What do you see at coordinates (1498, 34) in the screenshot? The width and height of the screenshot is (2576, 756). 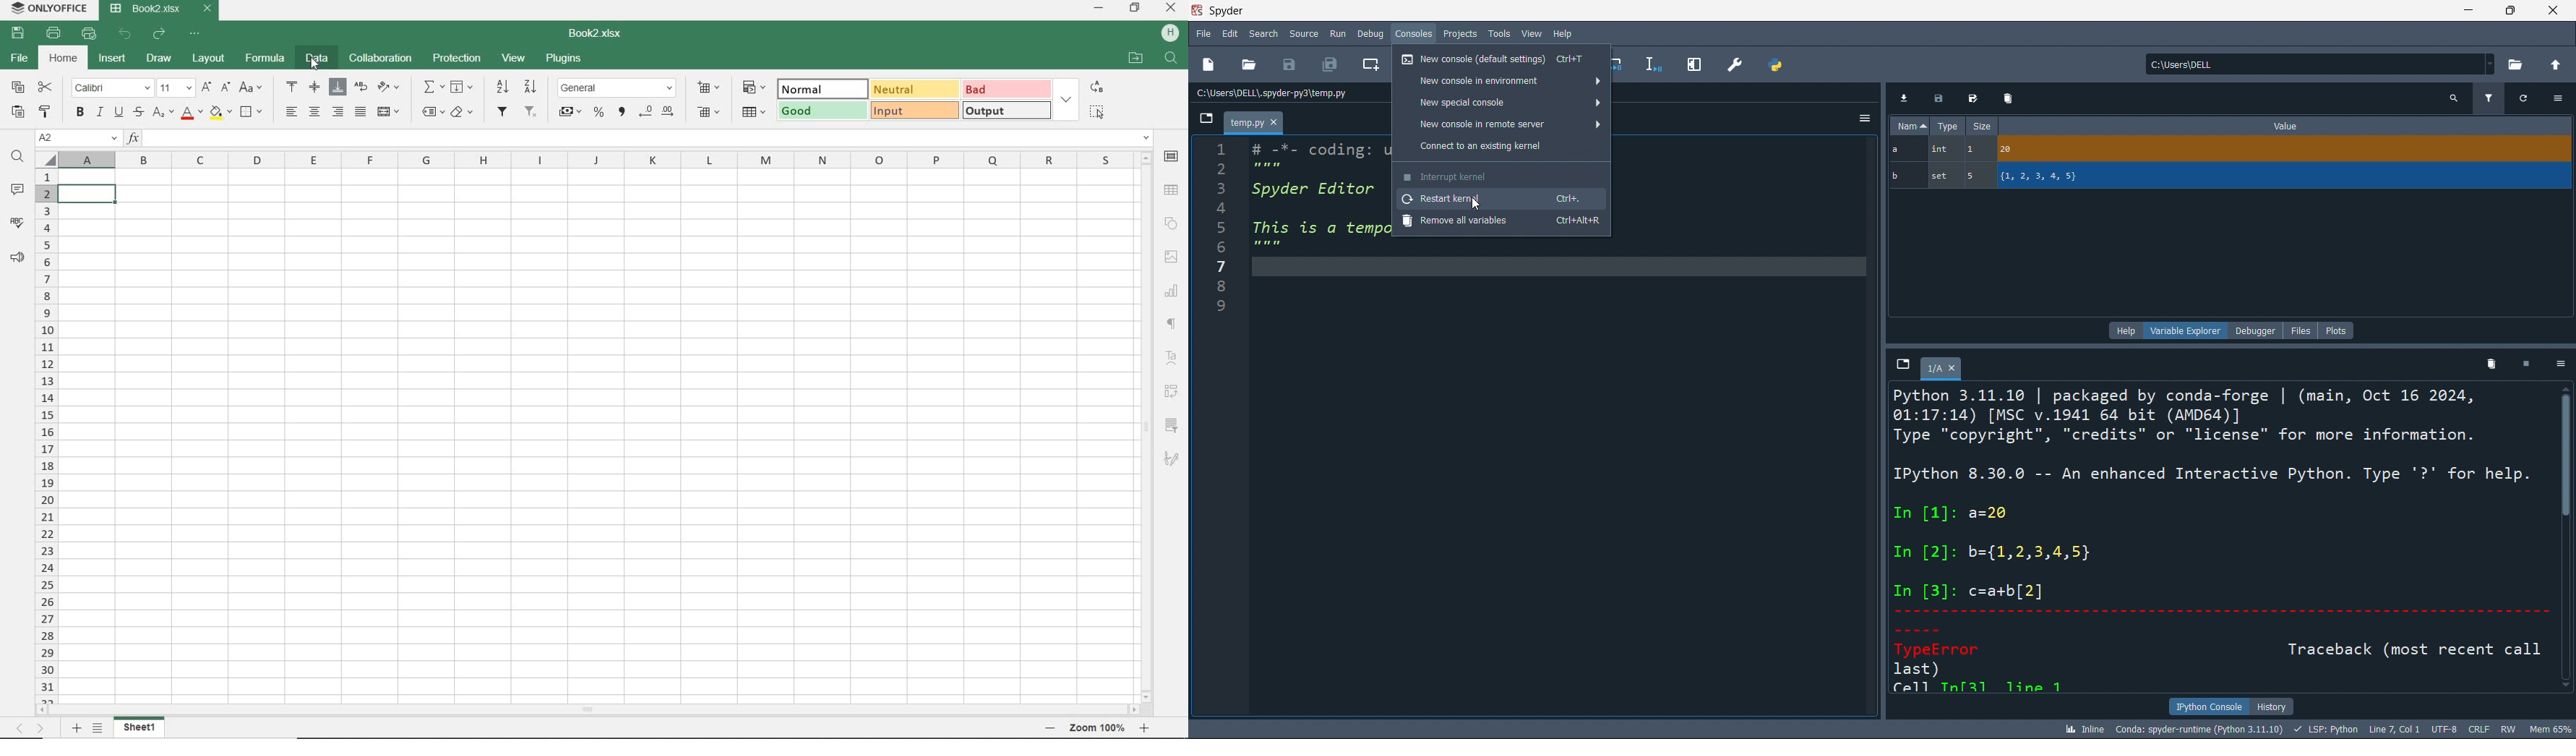 I see `Tools` at bounding box center [1498, 34].